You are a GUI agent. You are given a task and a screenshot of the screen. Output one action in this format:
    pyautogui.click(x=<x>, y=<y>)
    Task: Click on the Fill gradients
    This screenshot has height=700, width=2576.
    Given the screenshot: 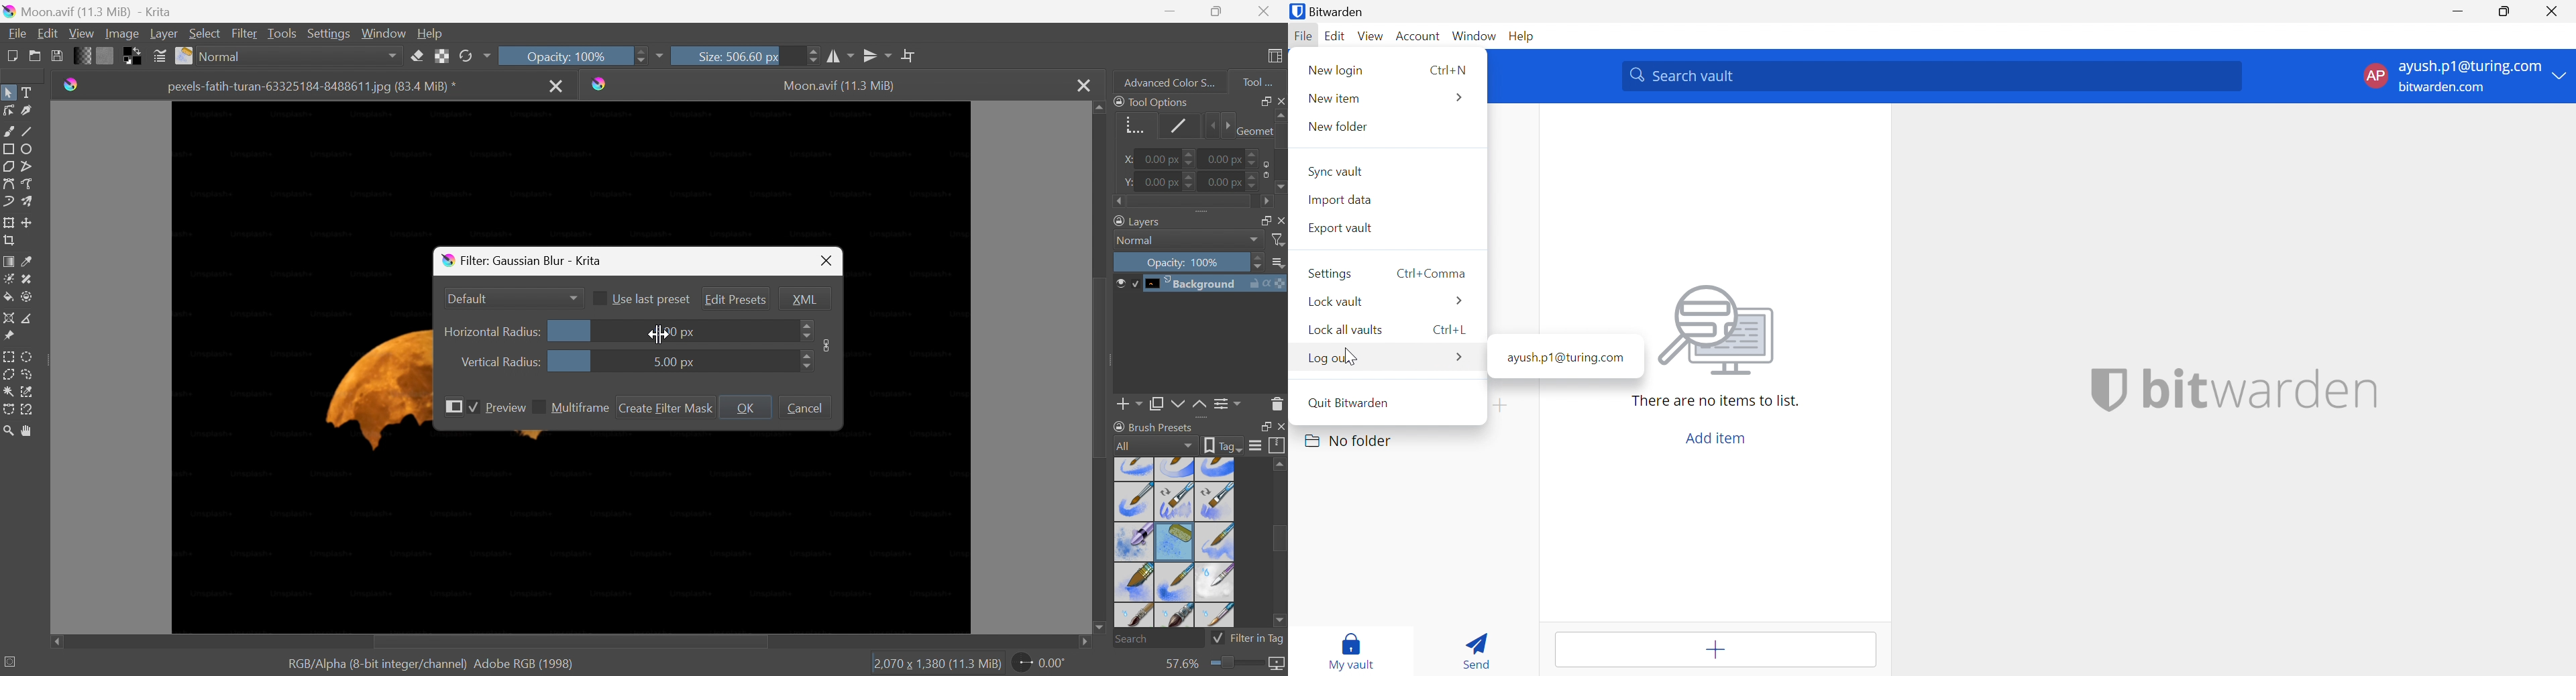 What is the action you would take?
    pyautogui.click(x=80, y=55)
    